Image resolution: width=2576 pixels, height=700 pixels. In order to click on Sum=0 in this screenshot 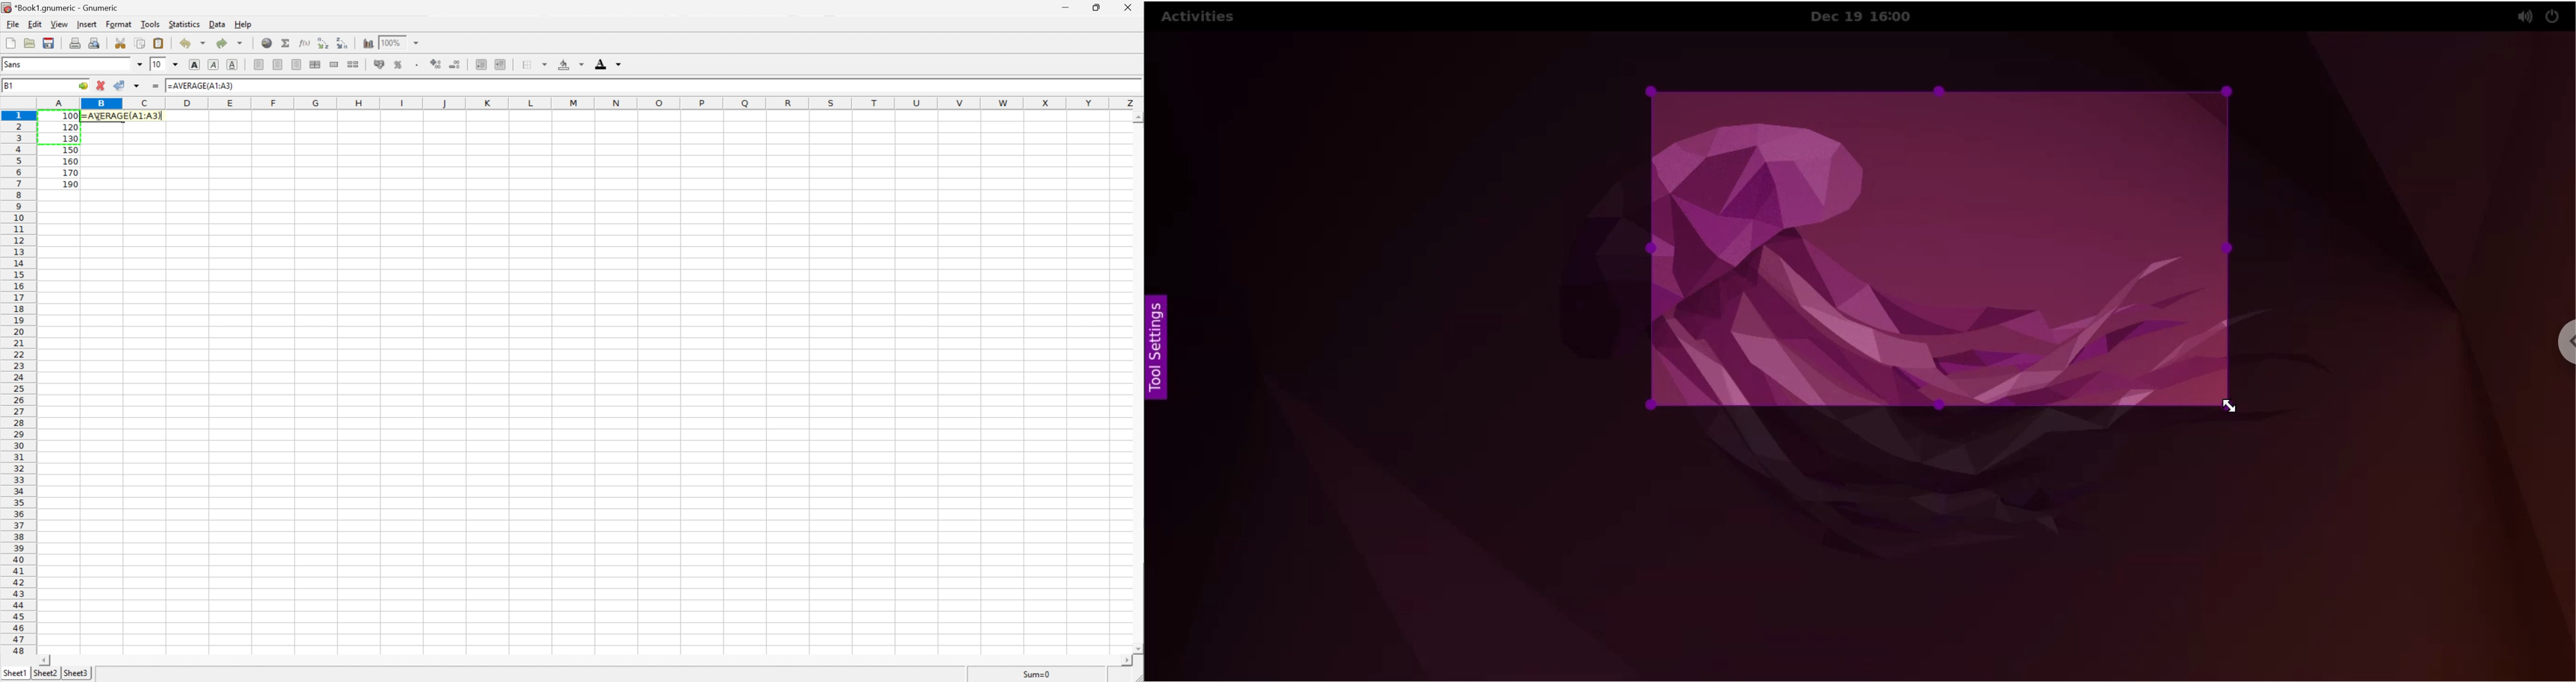, I will do `click(1037, 673)`.